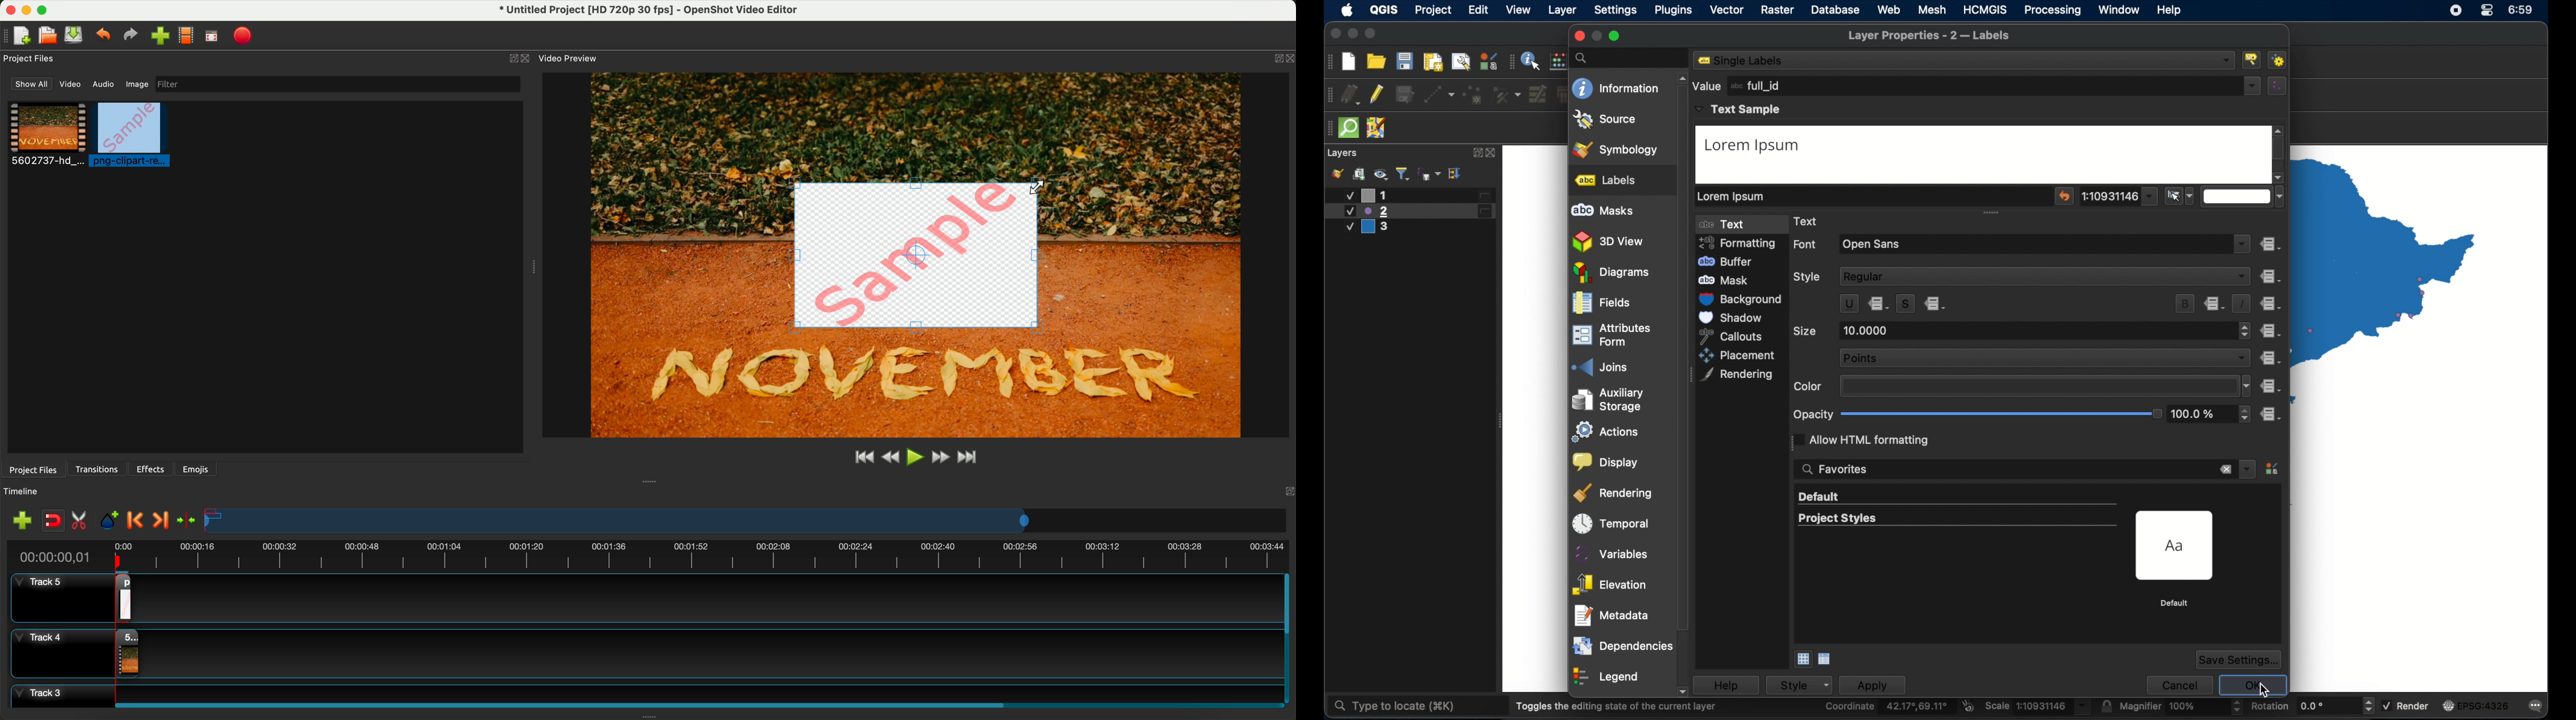 The height and width of the screenshot is (728, 2576). I want to click on icon view, so click(1802, 659).